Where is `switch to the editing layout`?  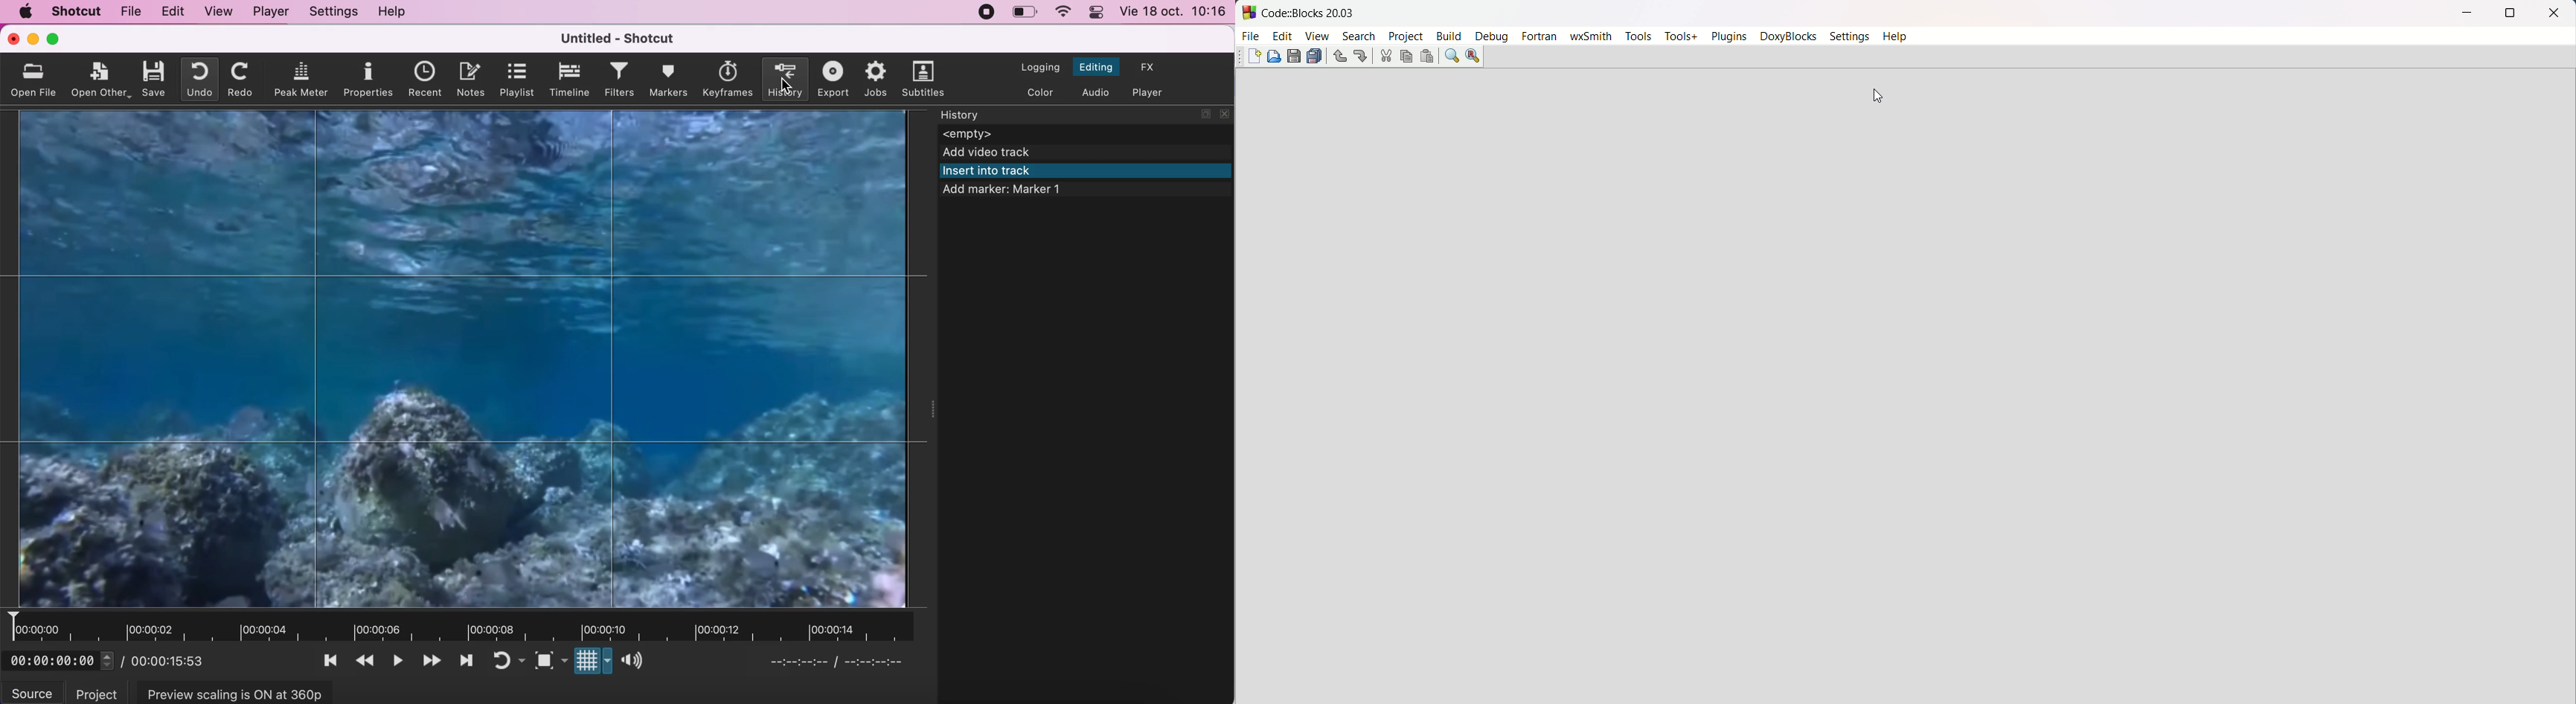 switch to the editing layout is located at coordinates (1098, 64).